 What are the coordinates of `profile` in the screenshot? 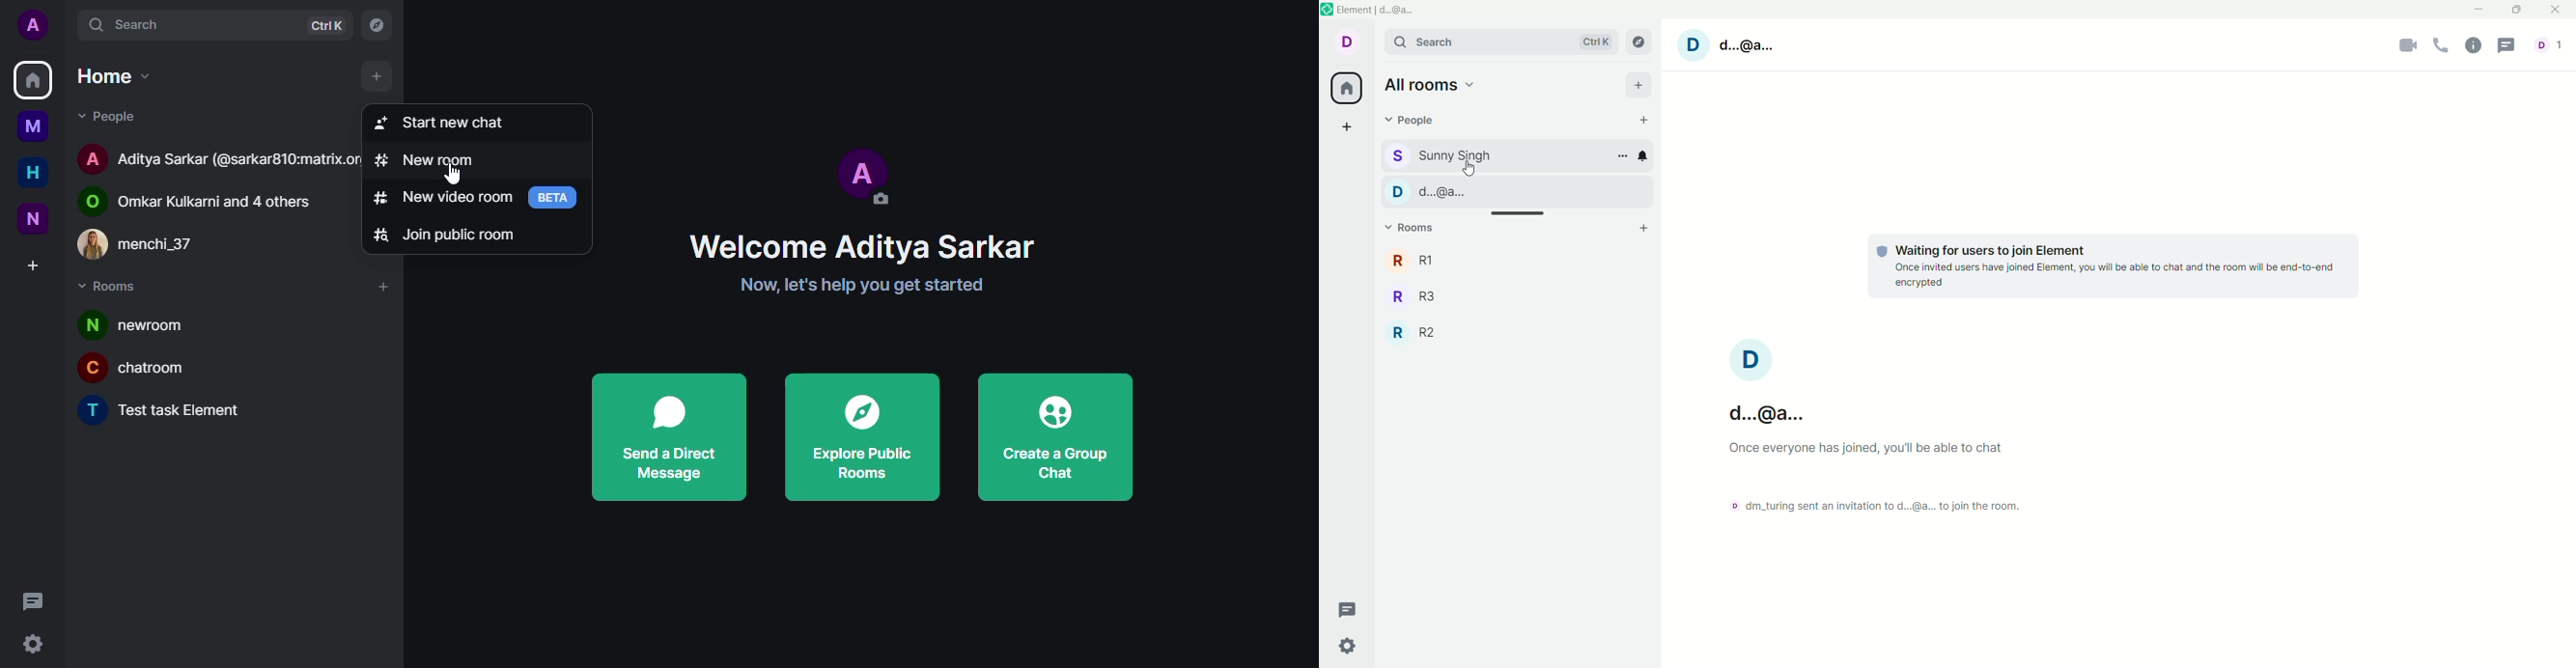 It's located at (30, 23).